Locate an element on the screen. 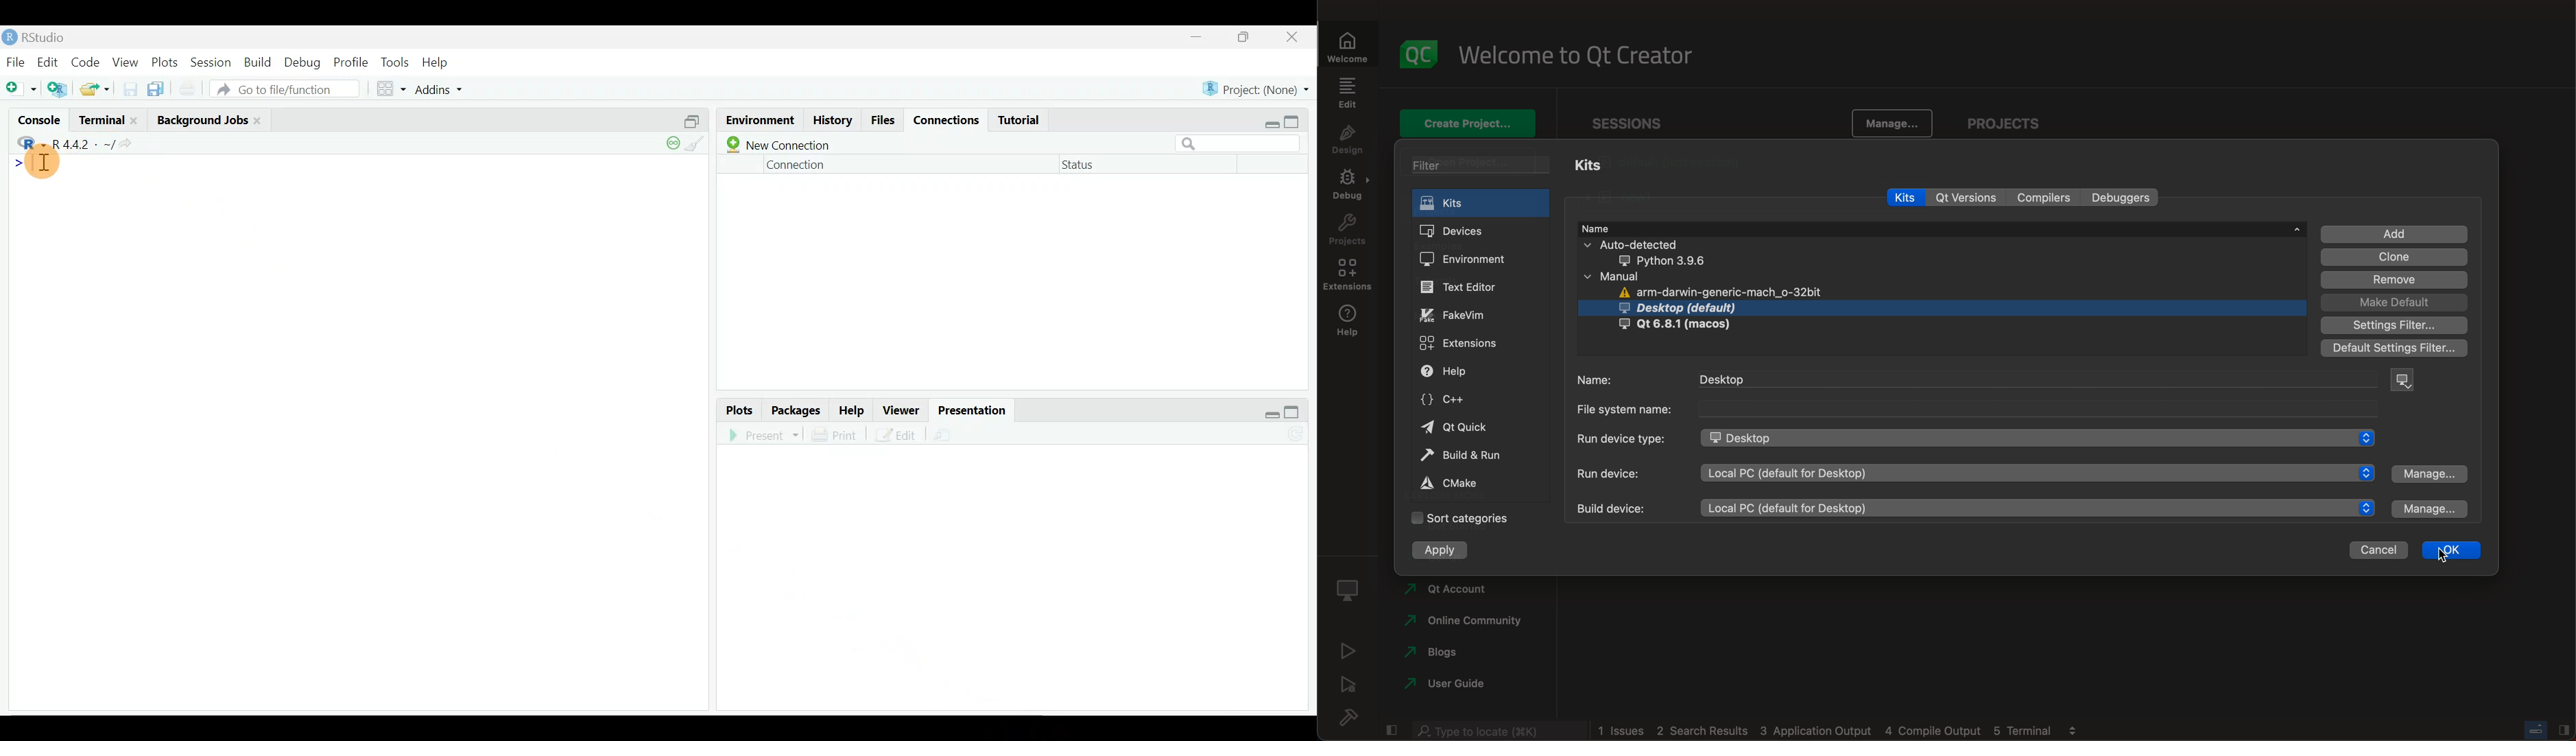 The height and width of the screenshot is (756, 2576). New connection is located at coordinates (779, 144).